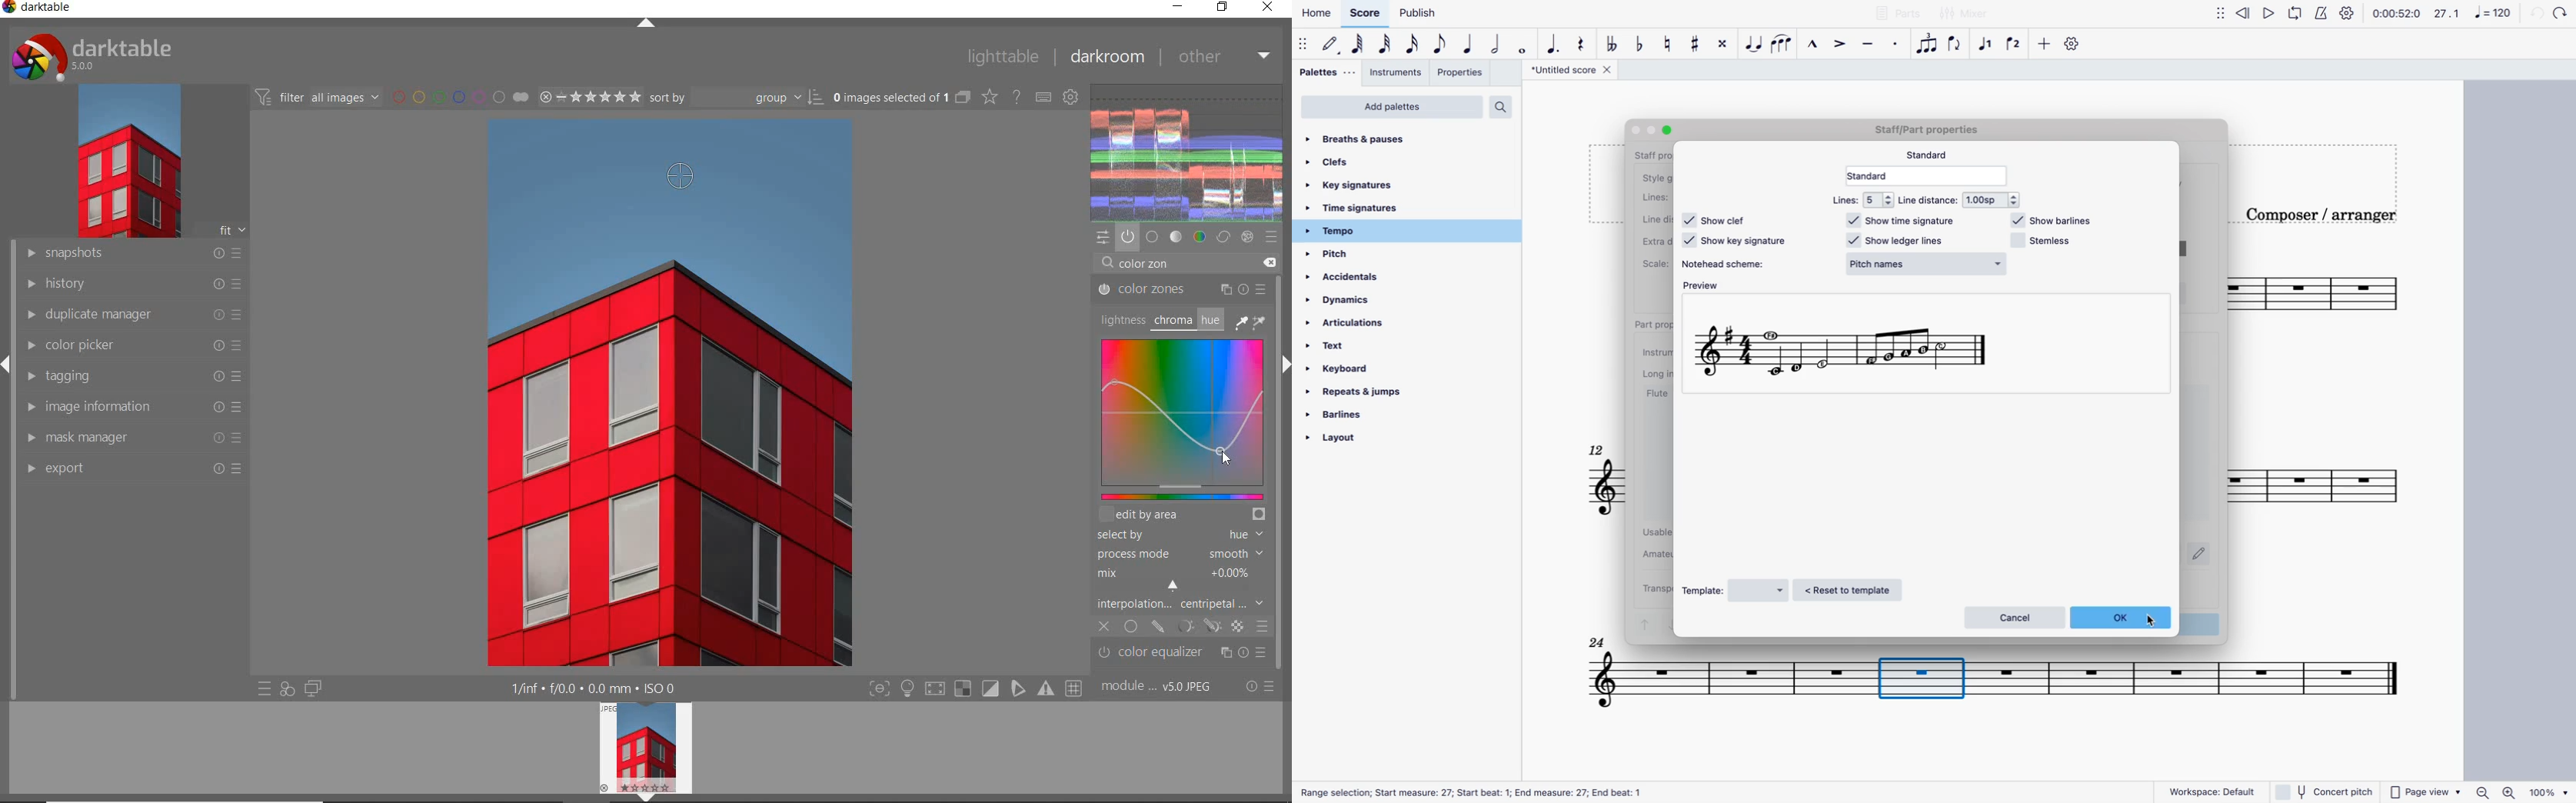 The image size is (2576, 812). I want to click on show key signature, so click(1735, 242).